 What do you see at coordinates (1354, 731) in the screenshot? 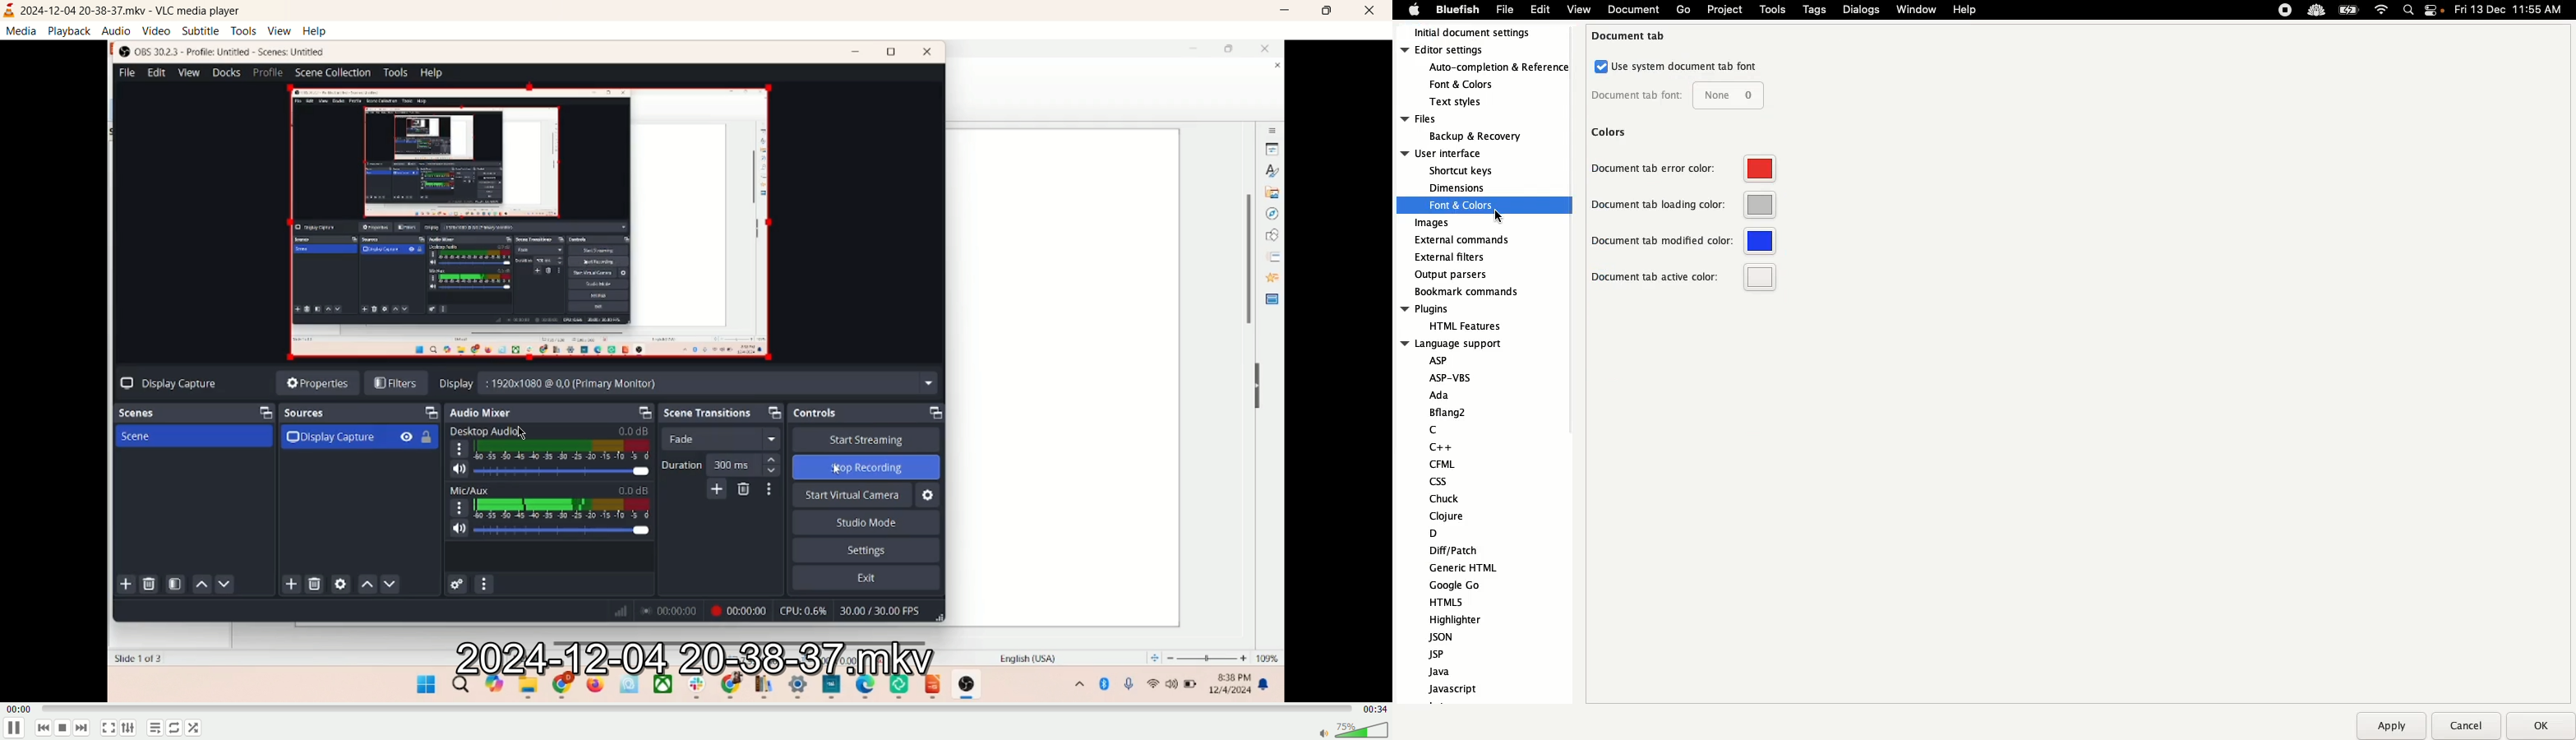
I see `volume bar` at bounding box center [1354, 731].